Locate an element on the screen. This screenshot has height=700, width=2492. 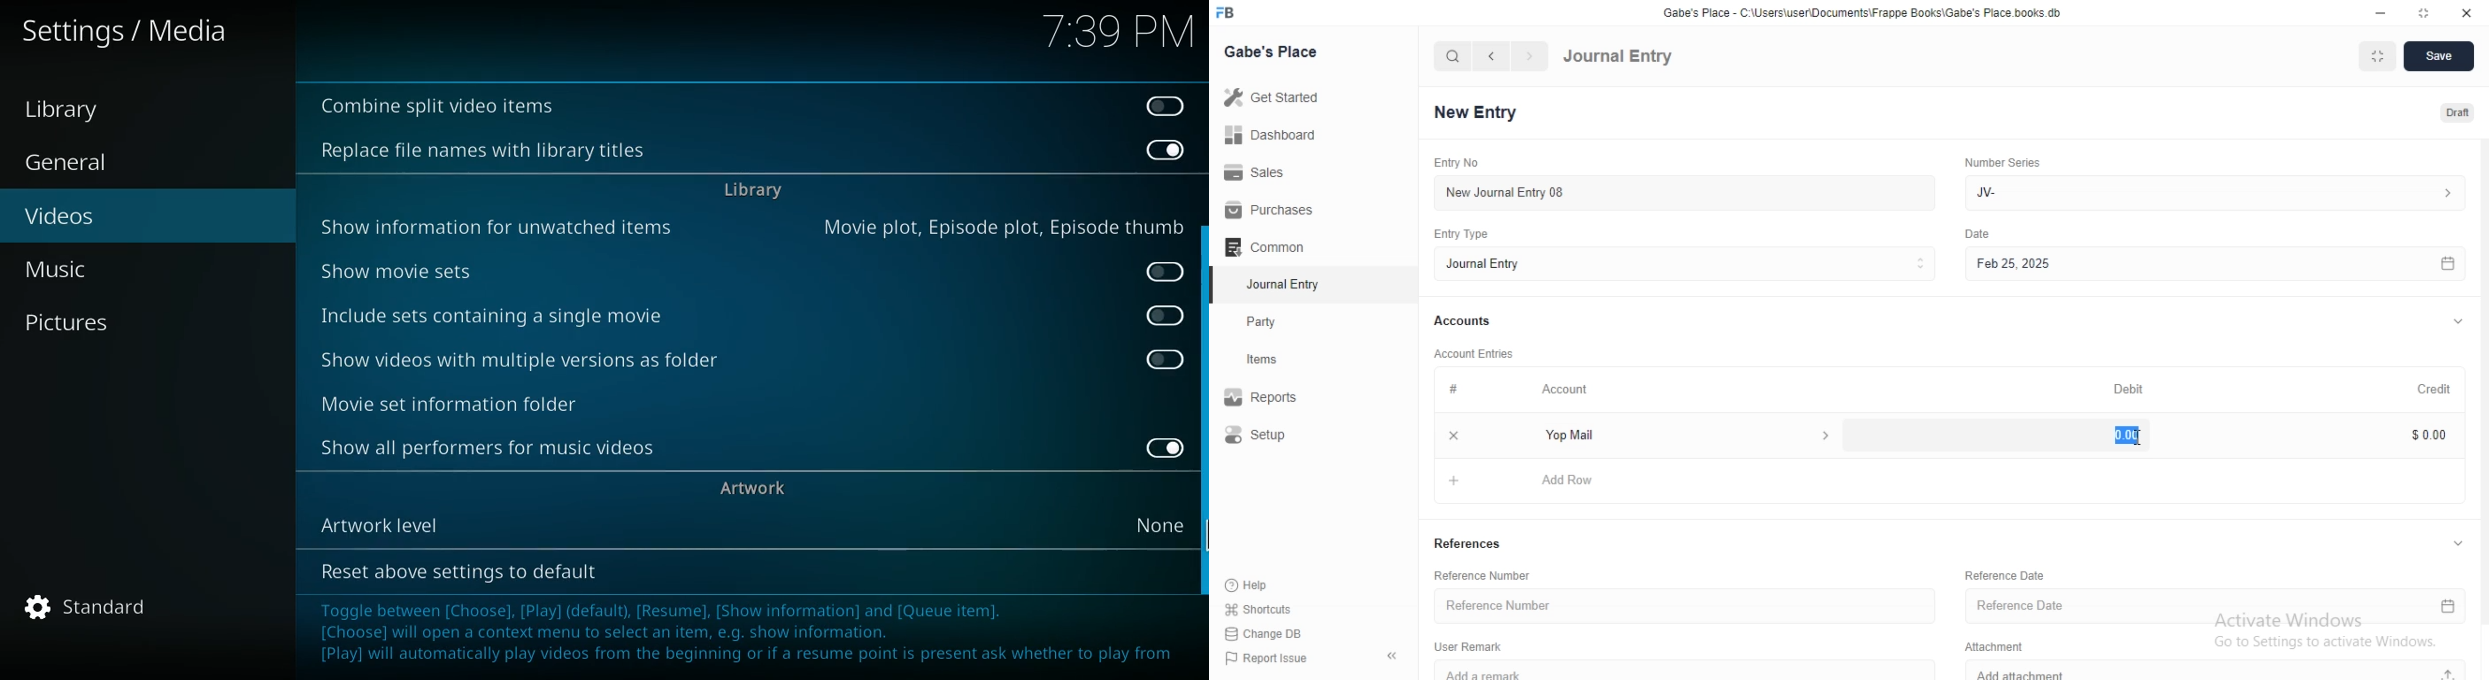
minimize is located at coordinates (2383, 11).